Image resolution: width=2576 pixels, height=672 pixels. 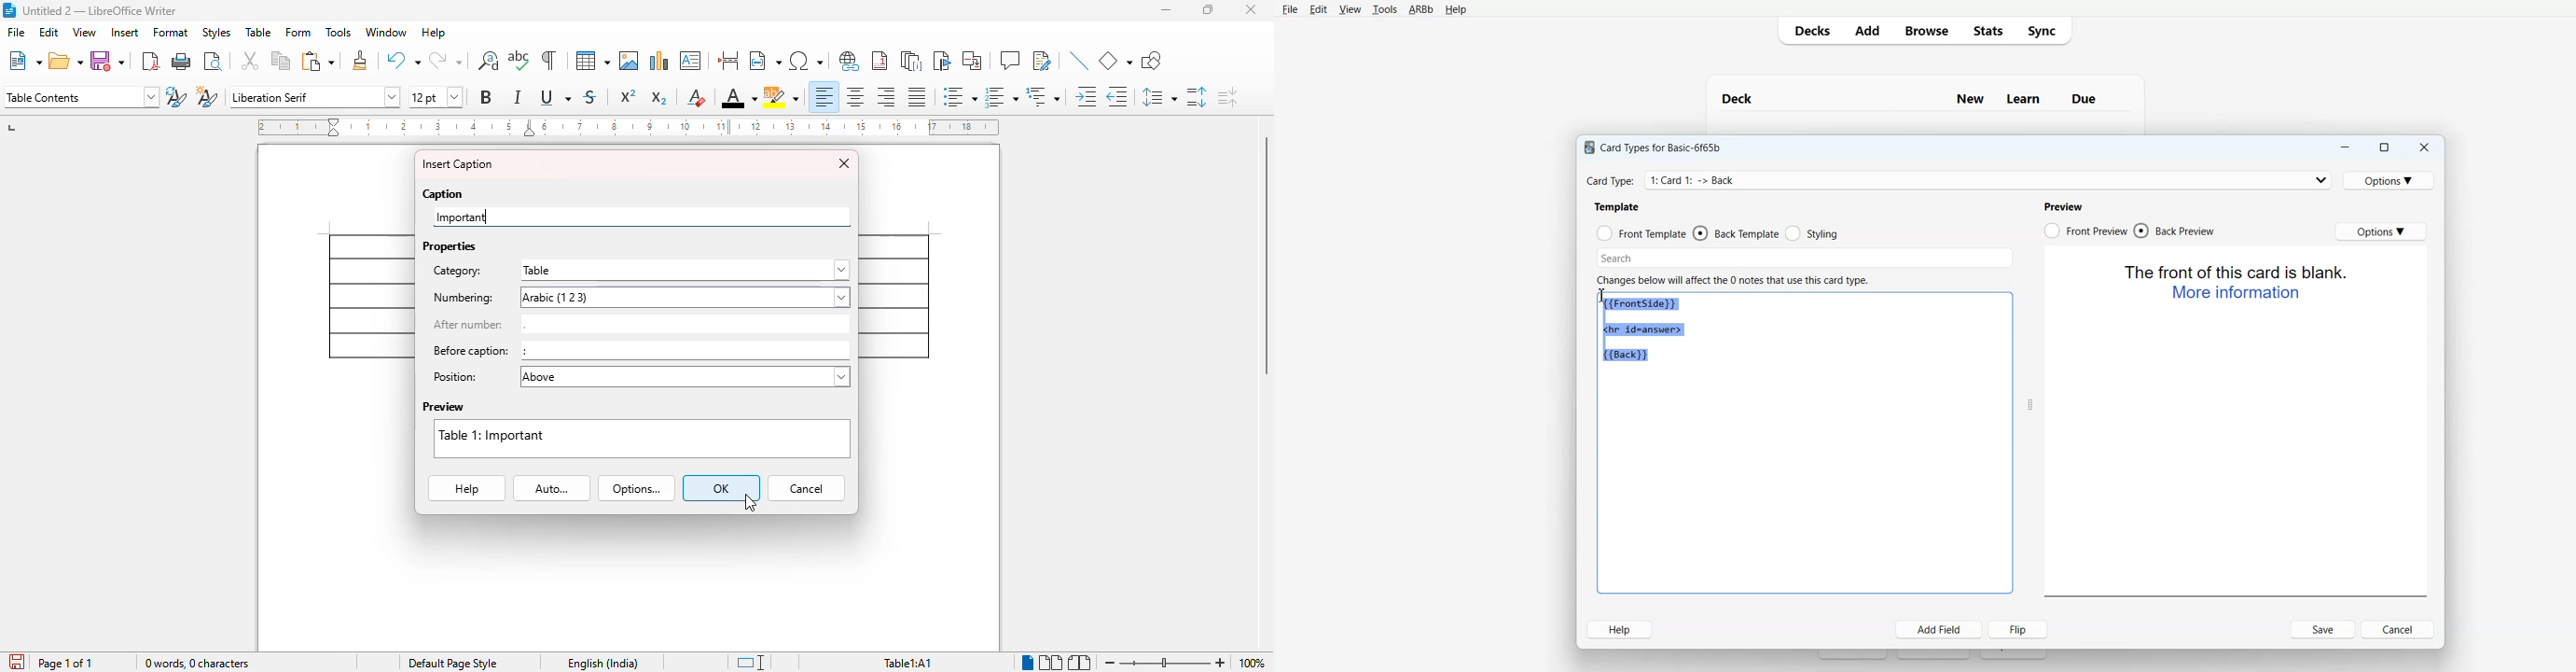 I want to click on Help, so click(x=1620, y=629).